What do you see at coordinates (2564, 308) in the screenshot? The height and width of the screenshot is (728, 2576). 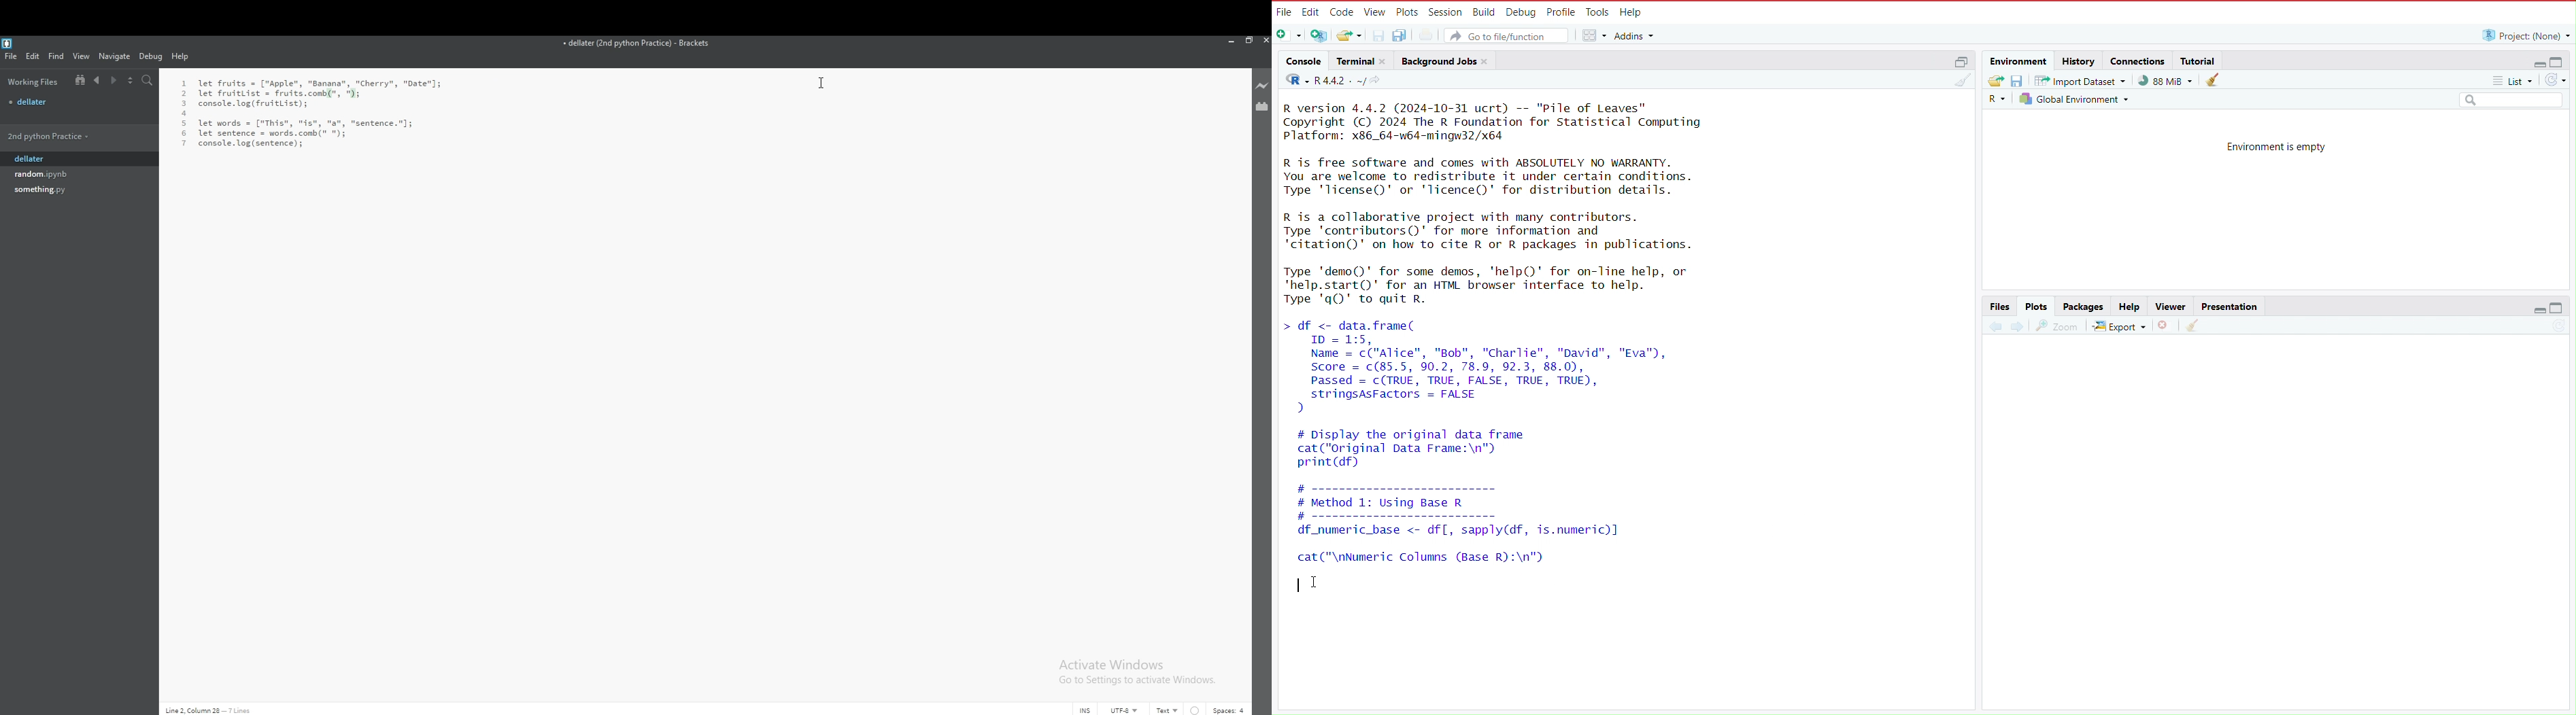 I see `maximize` at bounding box center [2564, 308].